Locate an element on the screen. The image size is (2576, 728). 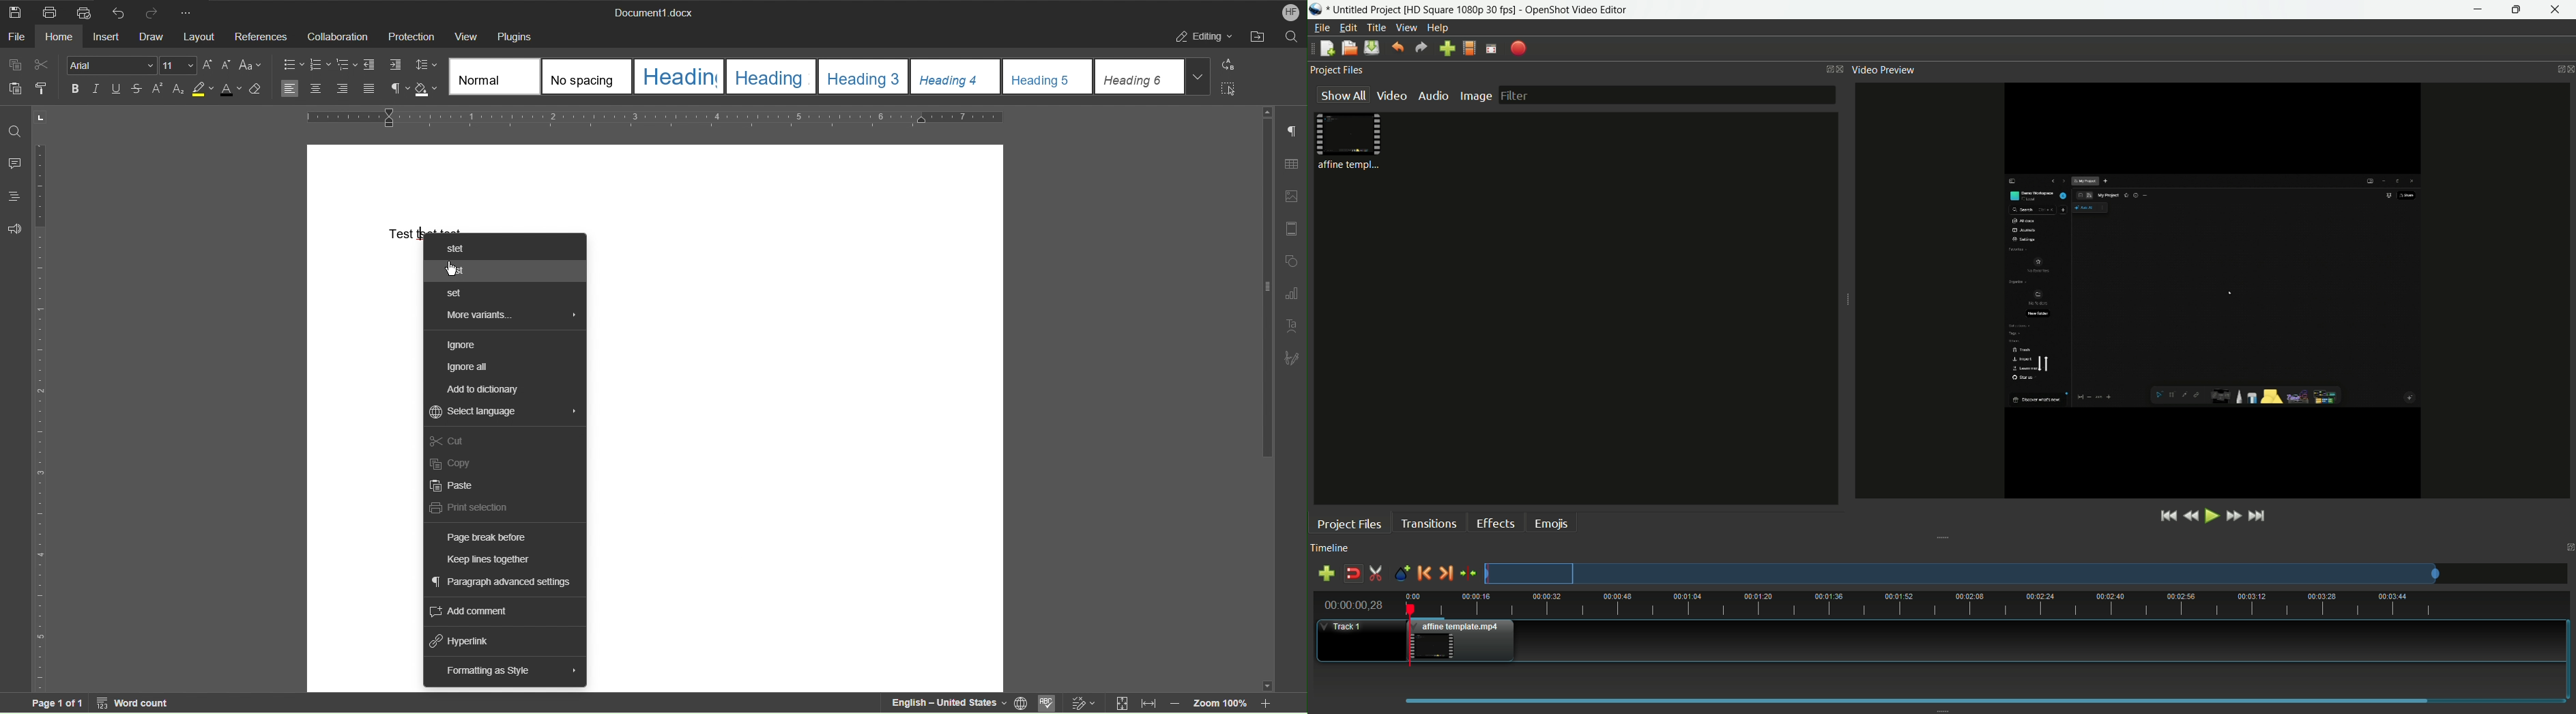
Shape Settings is located at coordinates (1290, 261).